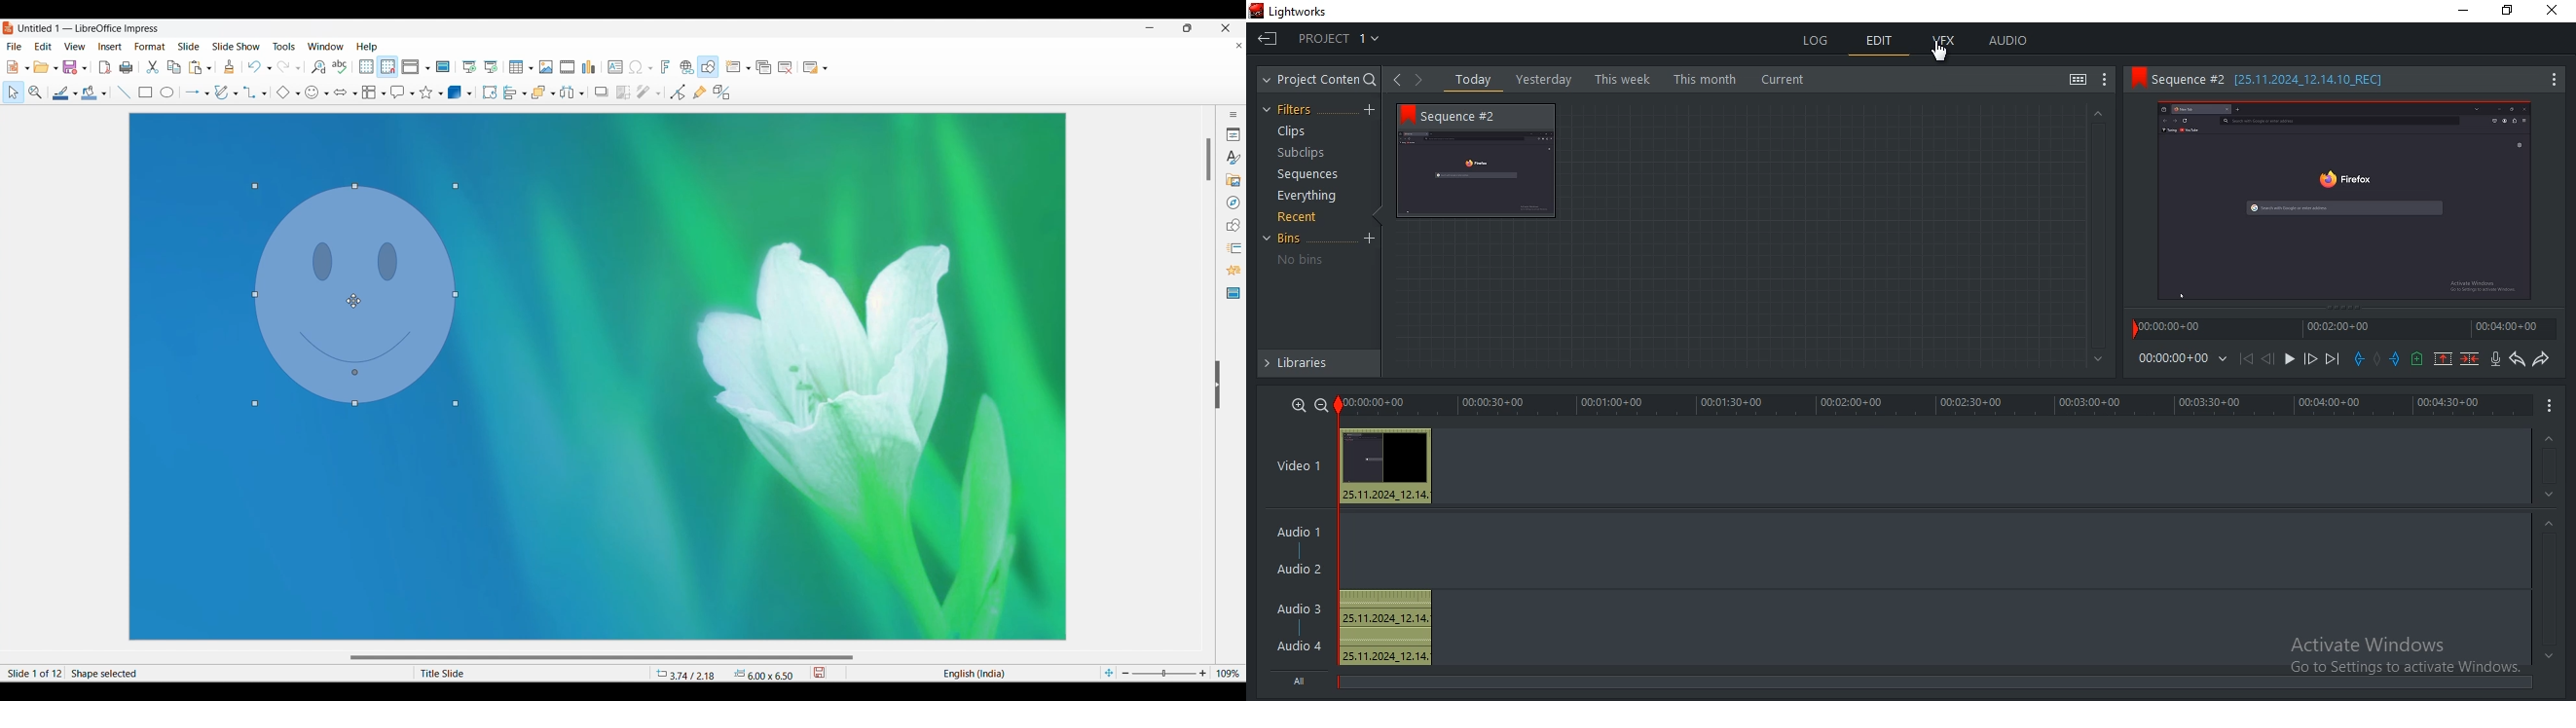 The image size is (2576, 728). I want to click on Filter options, so click(658, 94).